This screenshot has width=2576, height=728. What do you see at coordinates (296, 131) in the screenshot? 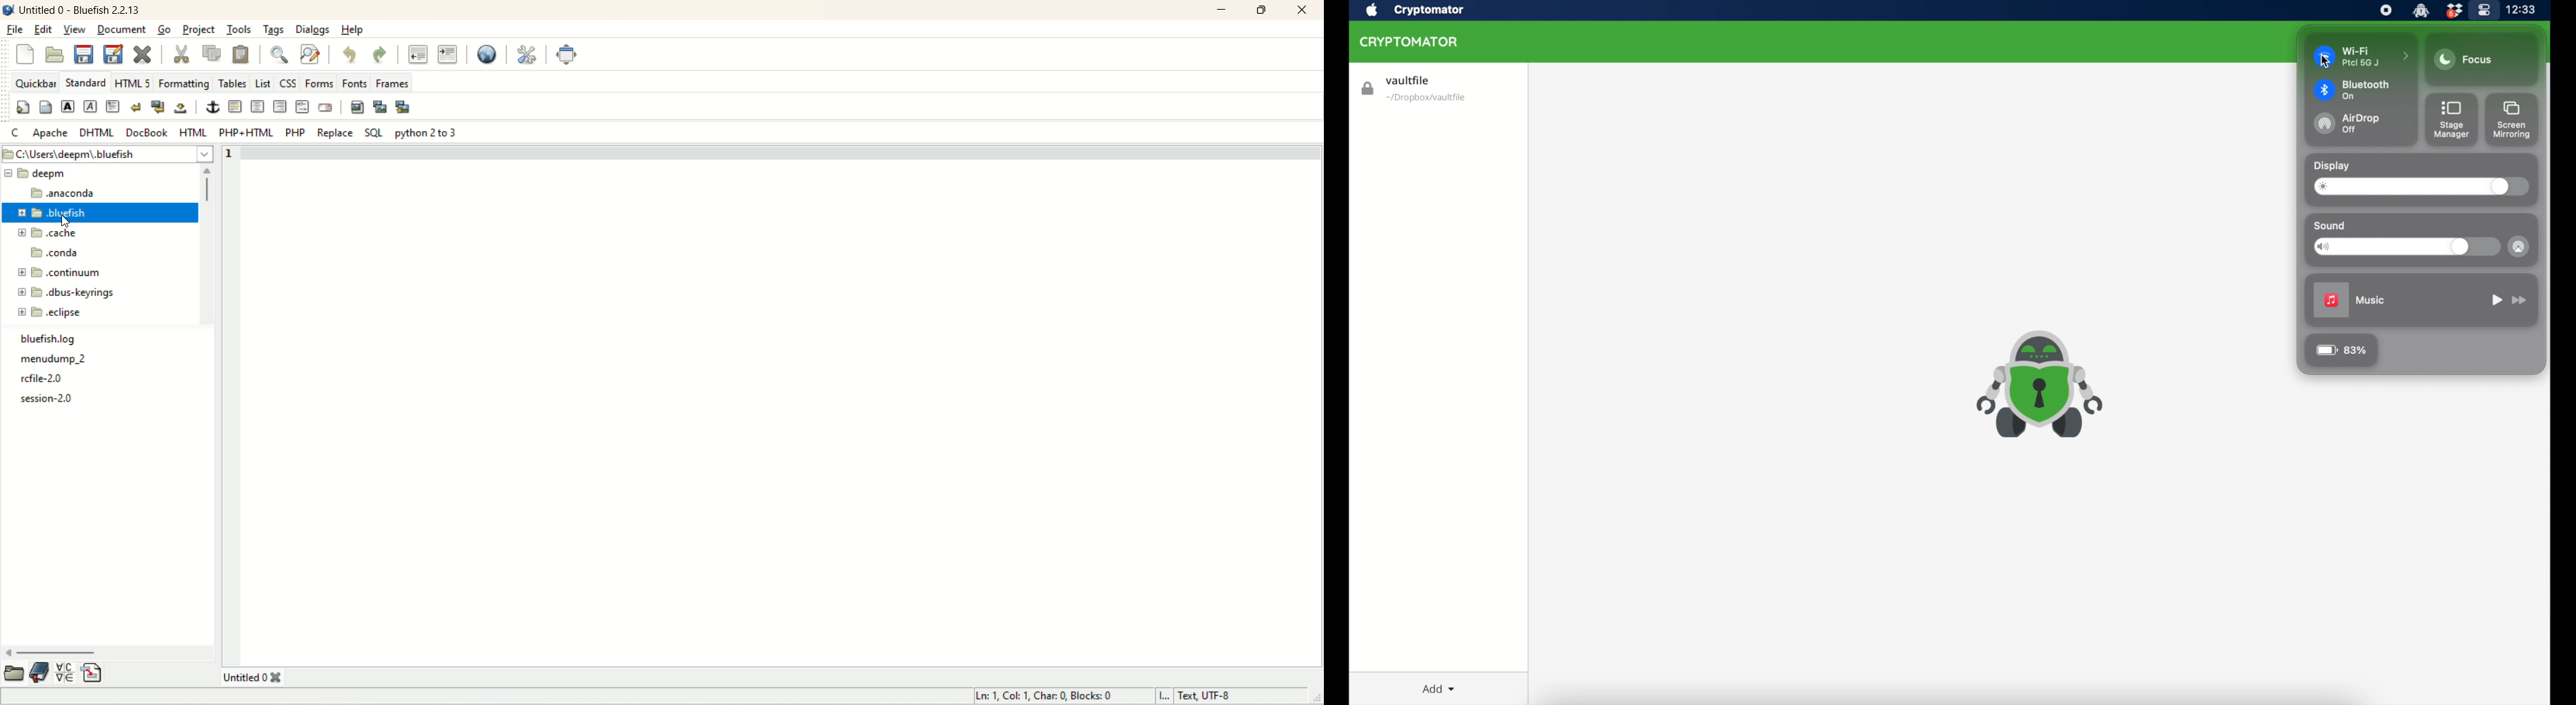
I see `PHP` at bounding box center [296, 131].